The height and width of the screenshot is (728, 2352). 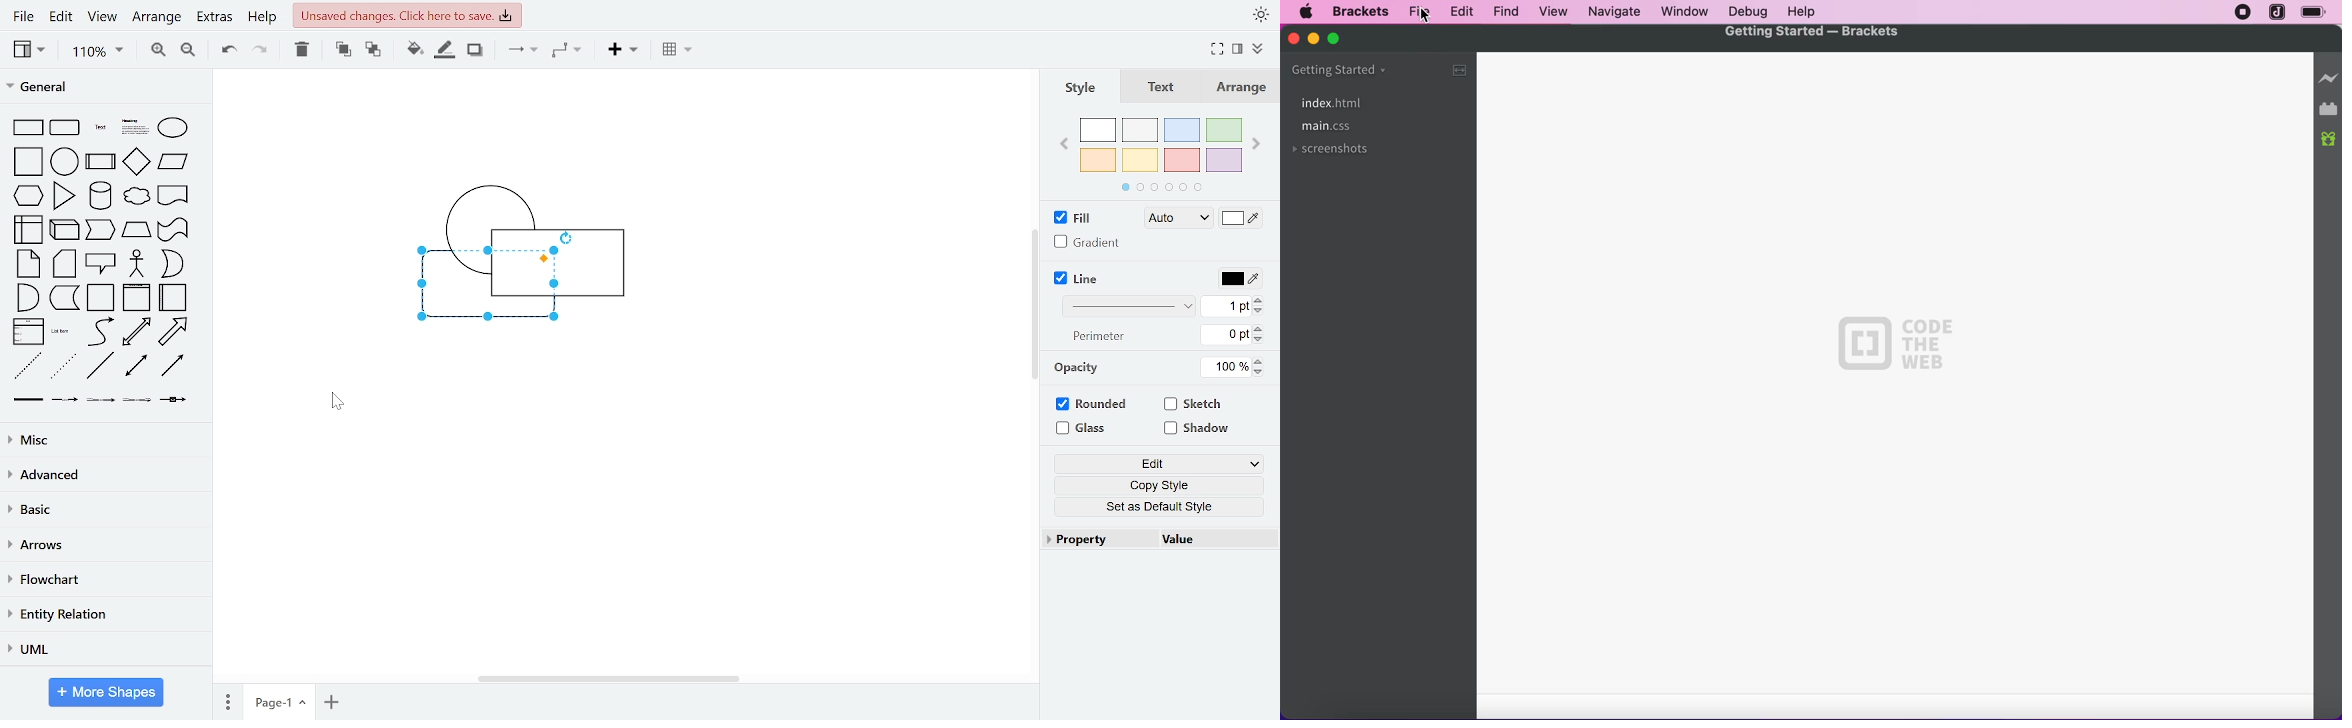 I want to click on view, so click(x=102, y=17).